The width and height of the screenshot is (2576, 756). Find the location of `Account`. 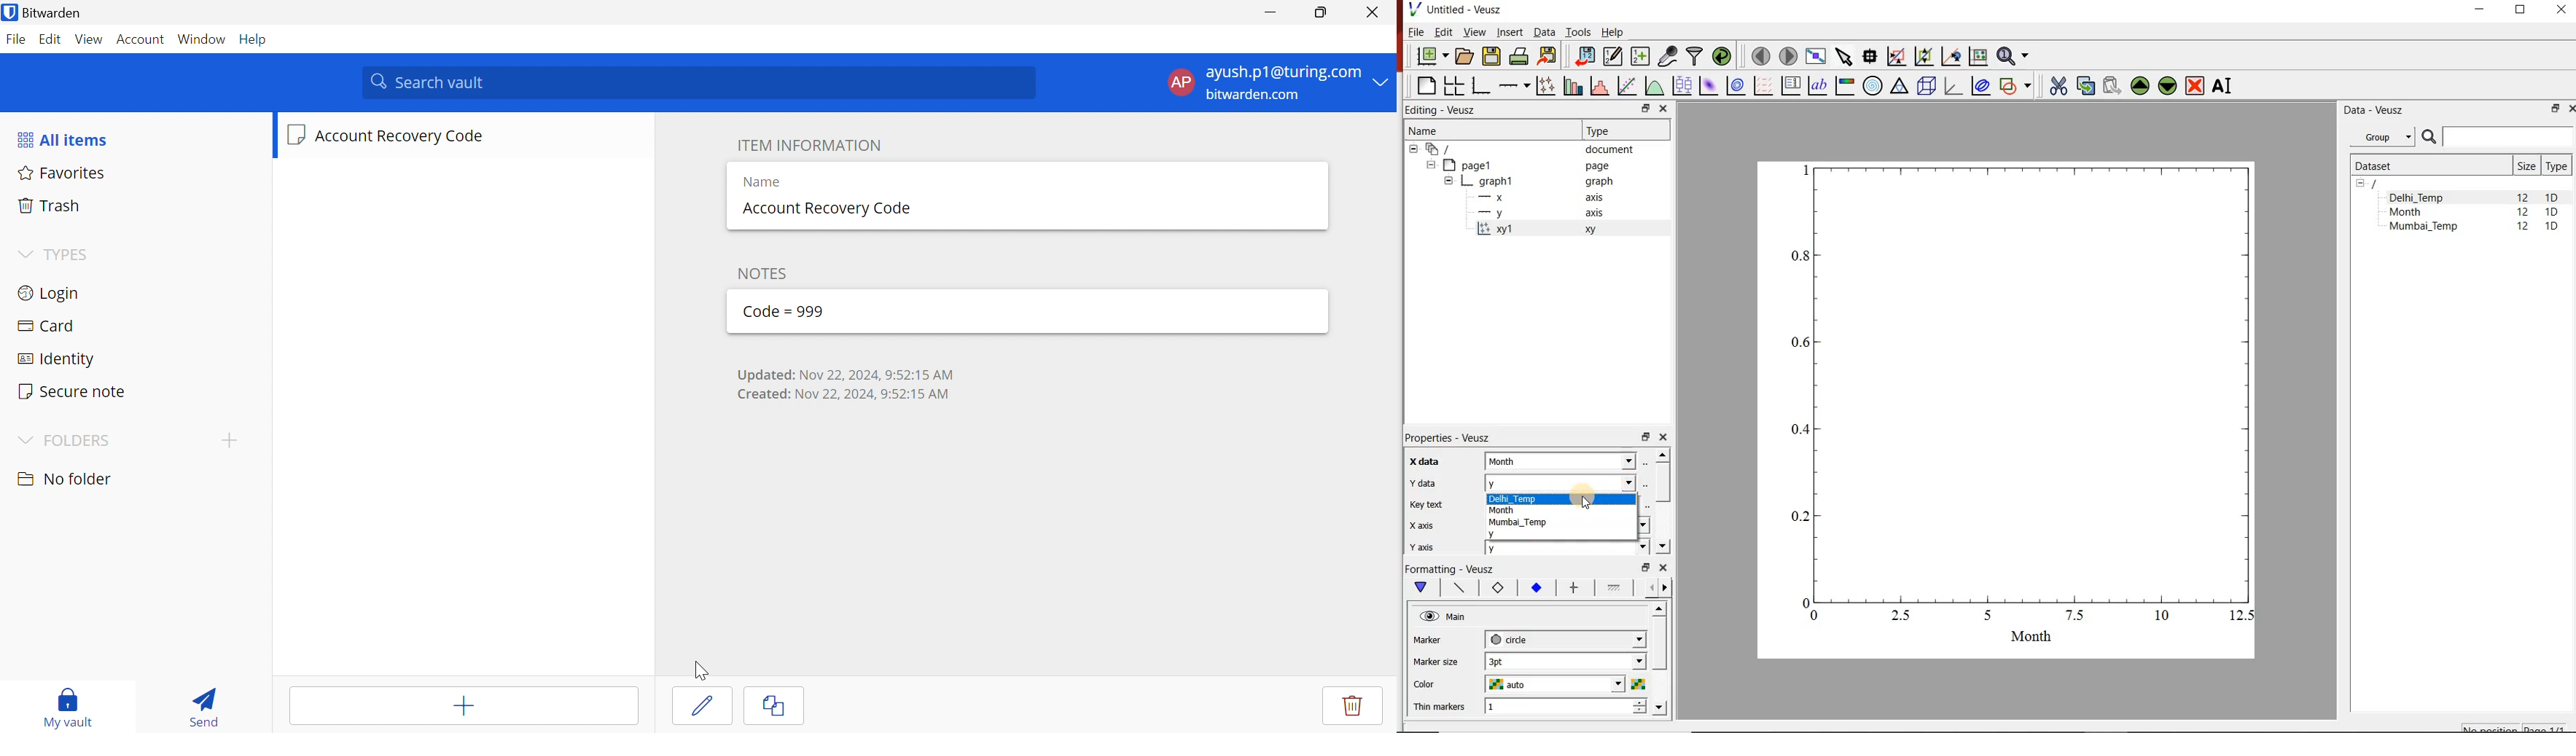

Account is located at coordinates (141, 40).